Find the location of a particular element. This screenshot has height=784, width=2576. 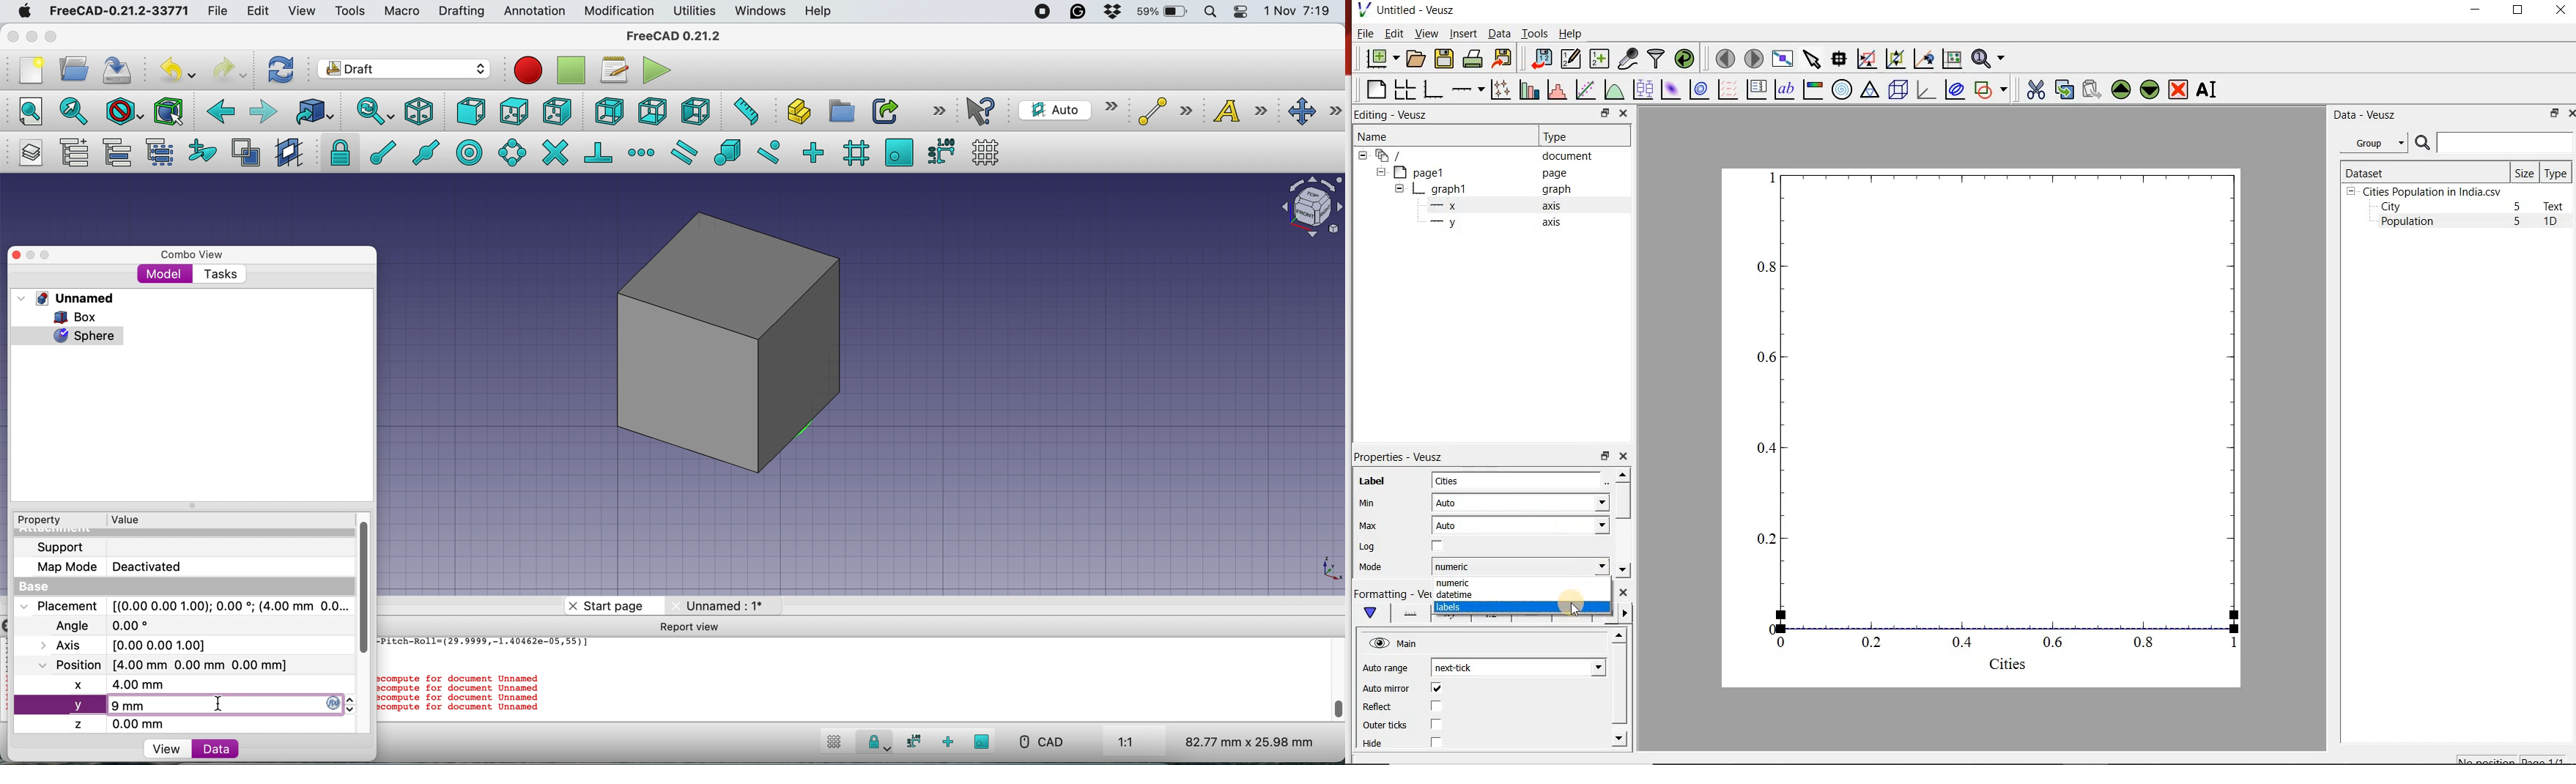

5 is located at coordinates (2518, 222).